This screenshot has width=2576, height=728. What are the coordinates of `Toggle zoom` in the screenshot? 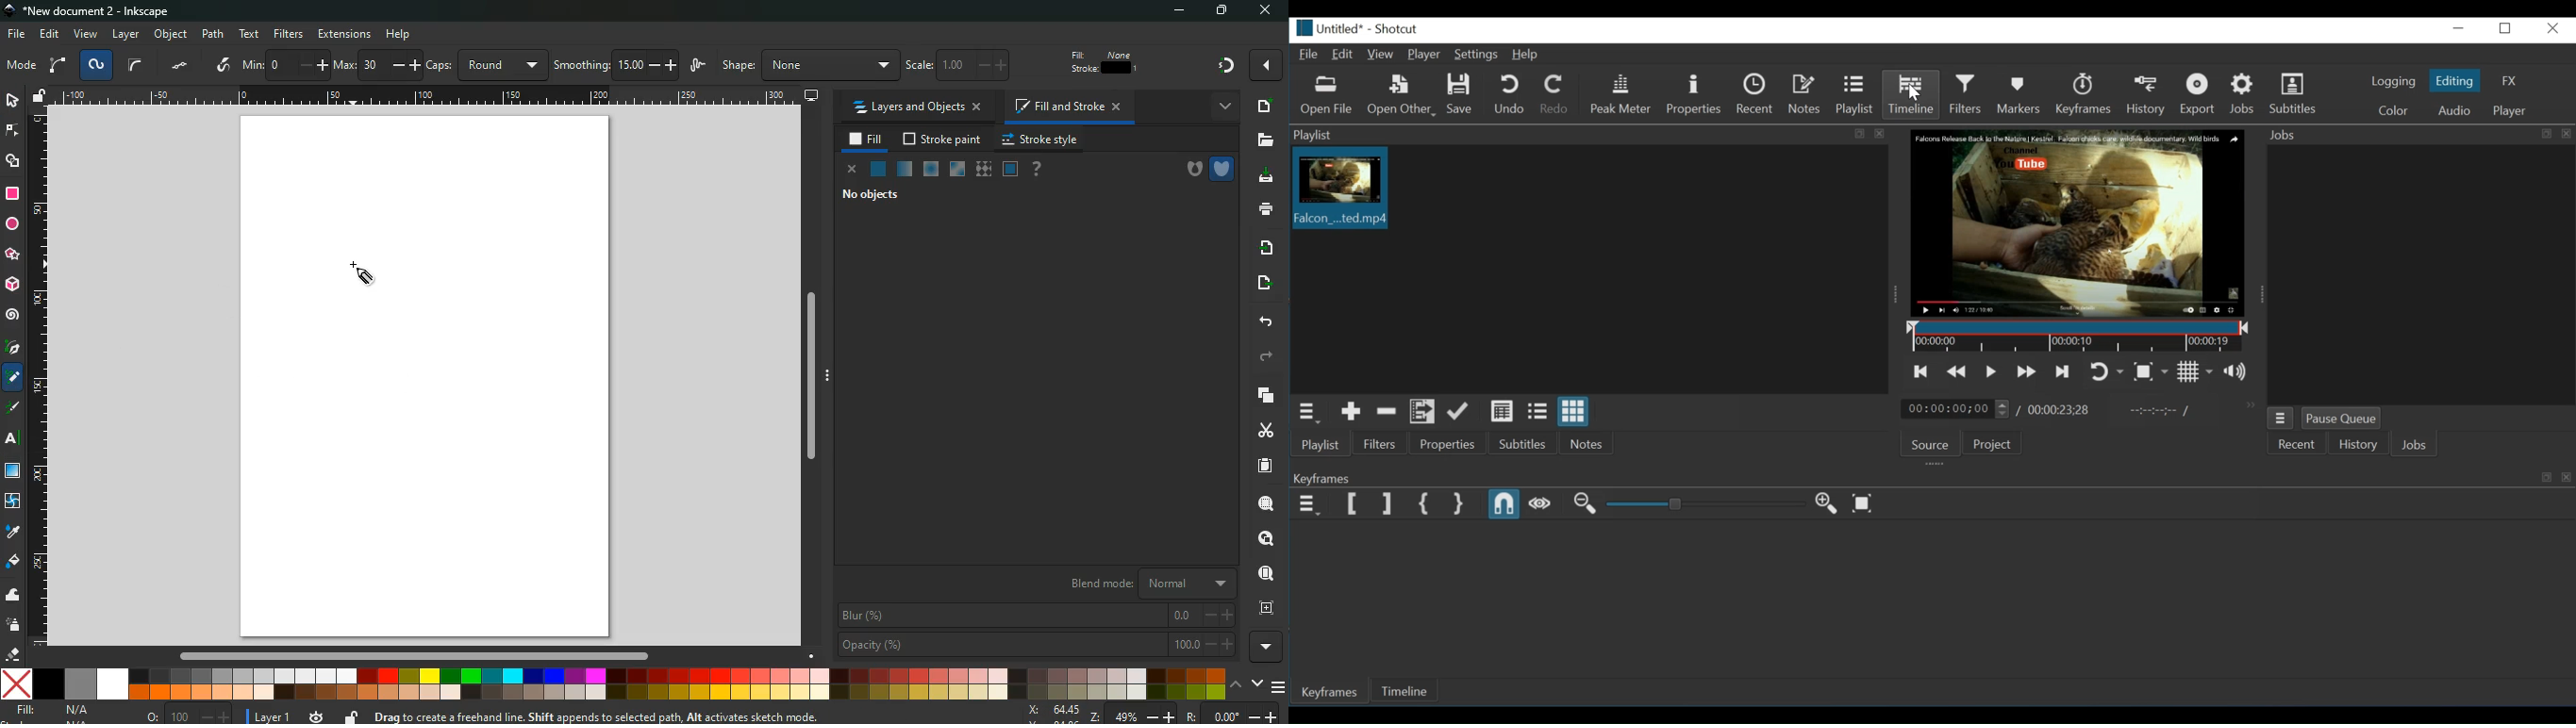 It's located at (2150, 372).